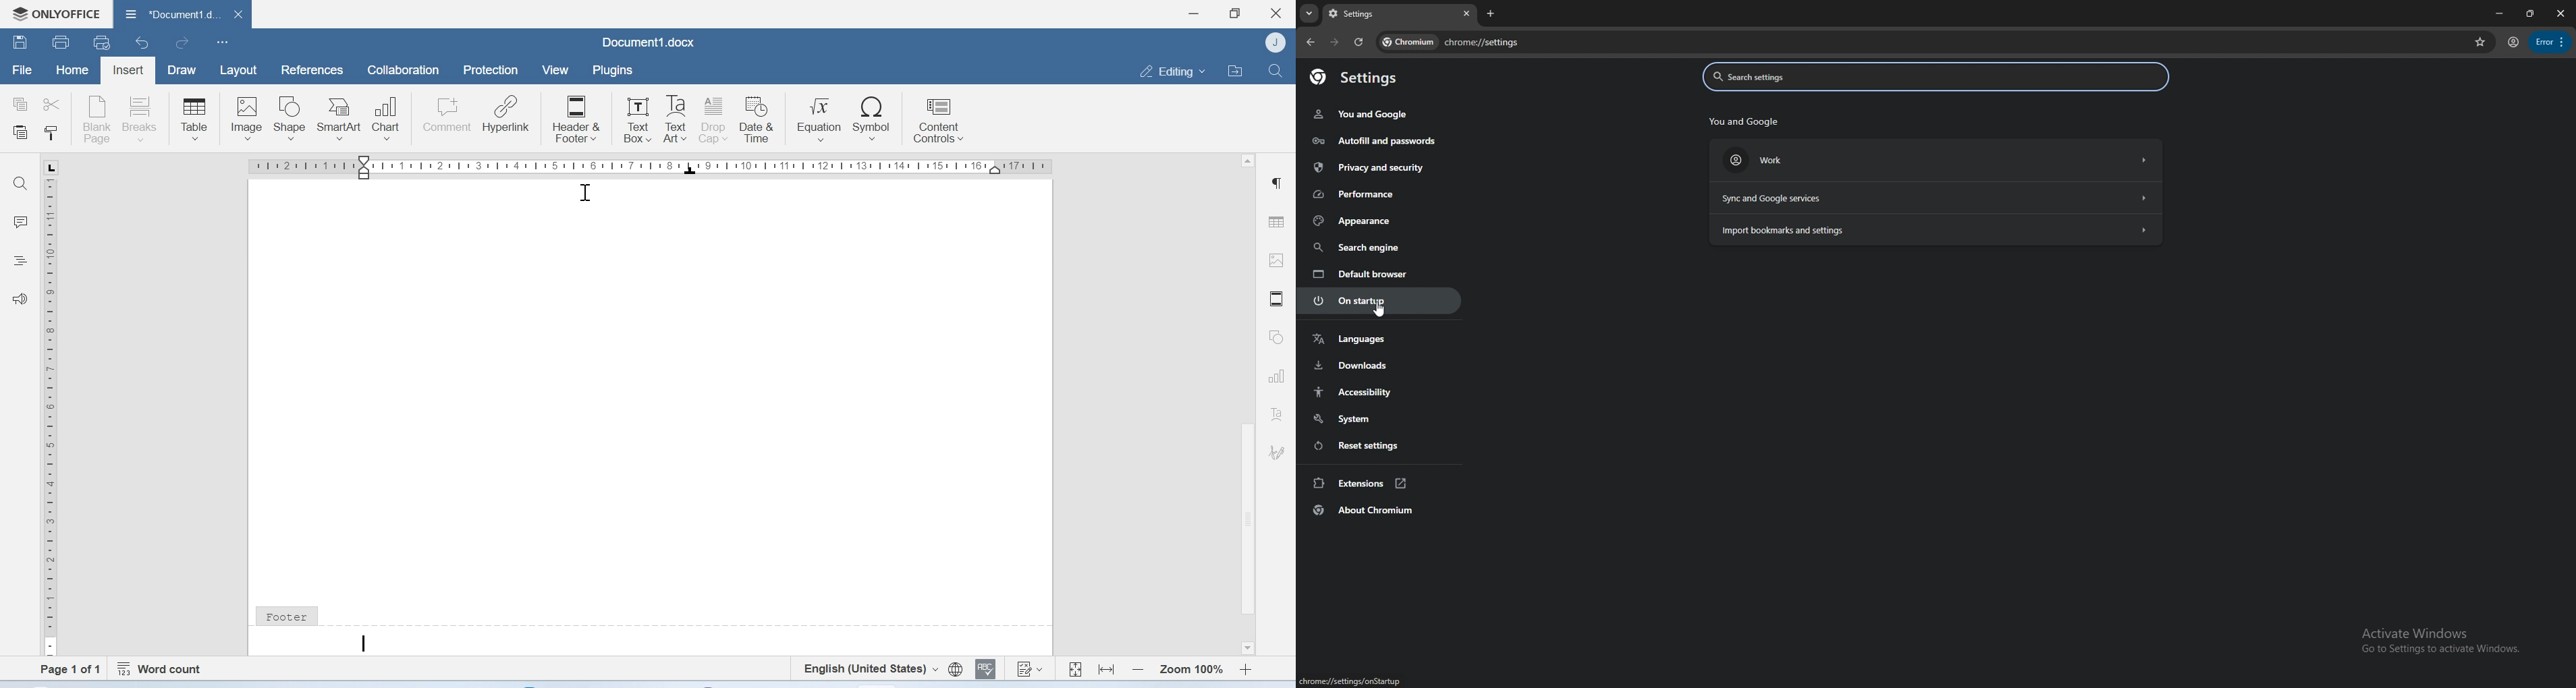 The image size is (2576, 700). Describe the element at coordinates (22, 260) in the screenshot. I see `Headings` at that location.